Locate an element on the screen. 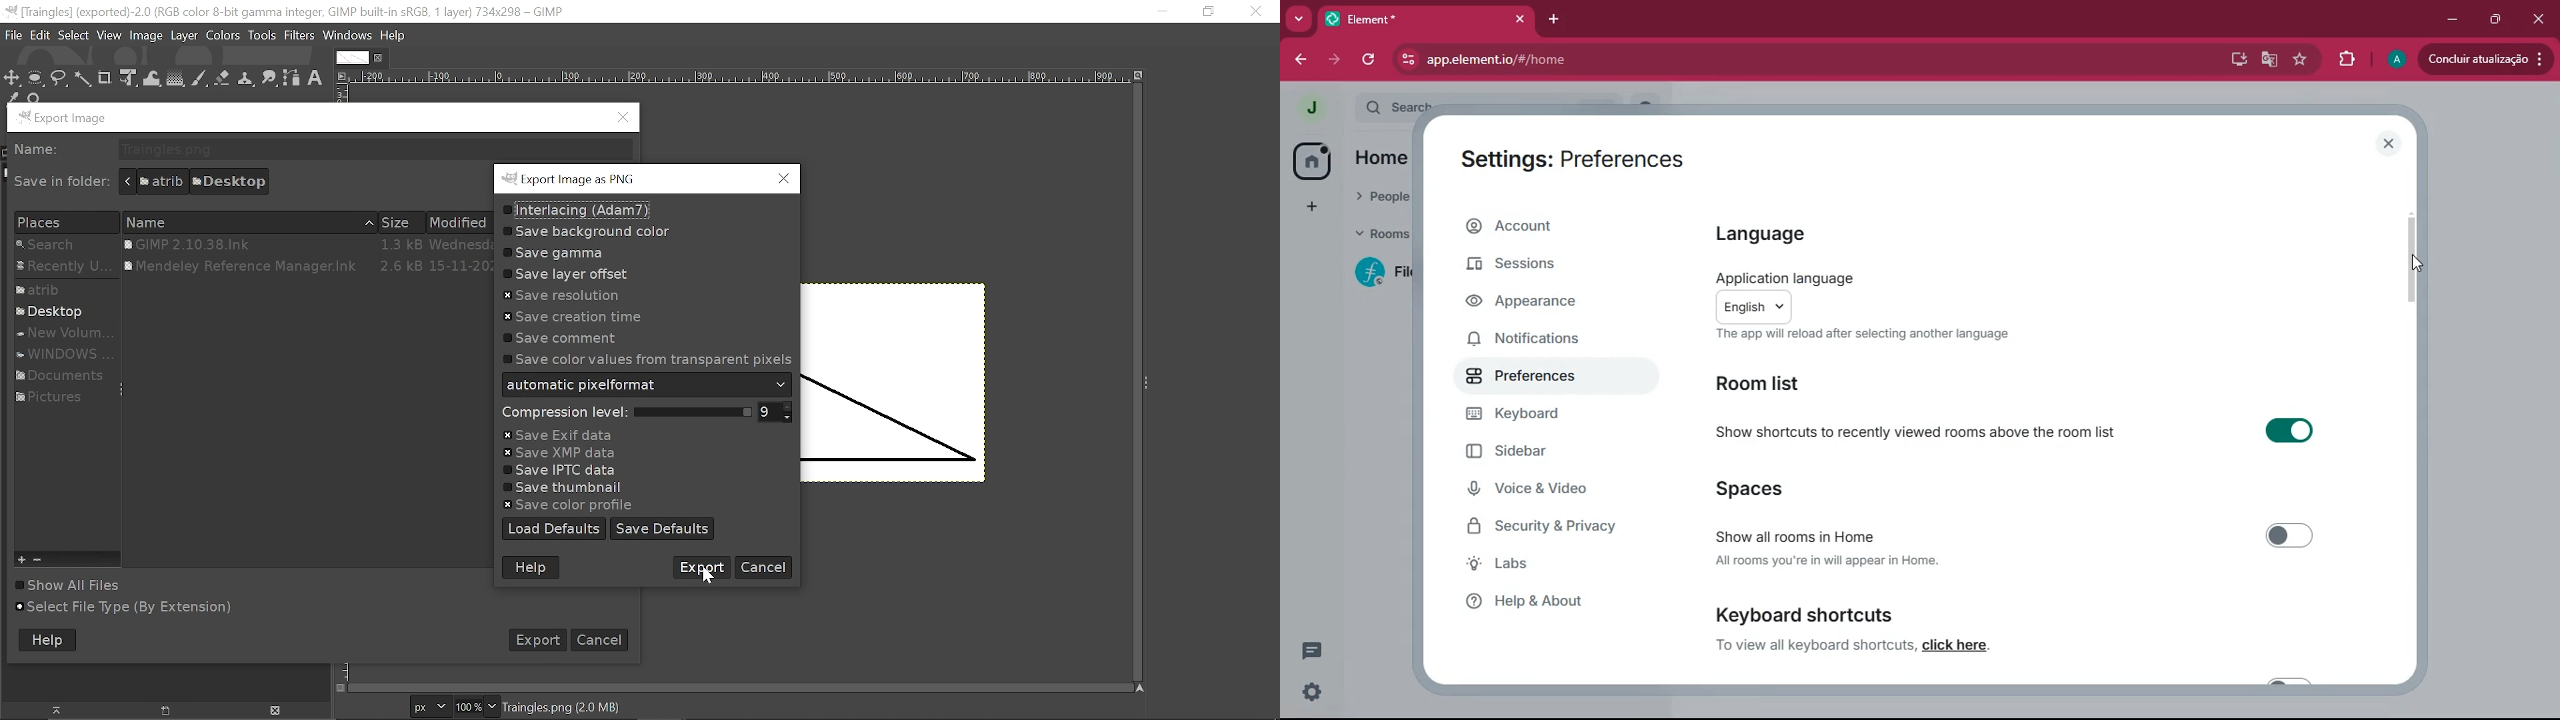  Windows is located at coordinates (348, 37).